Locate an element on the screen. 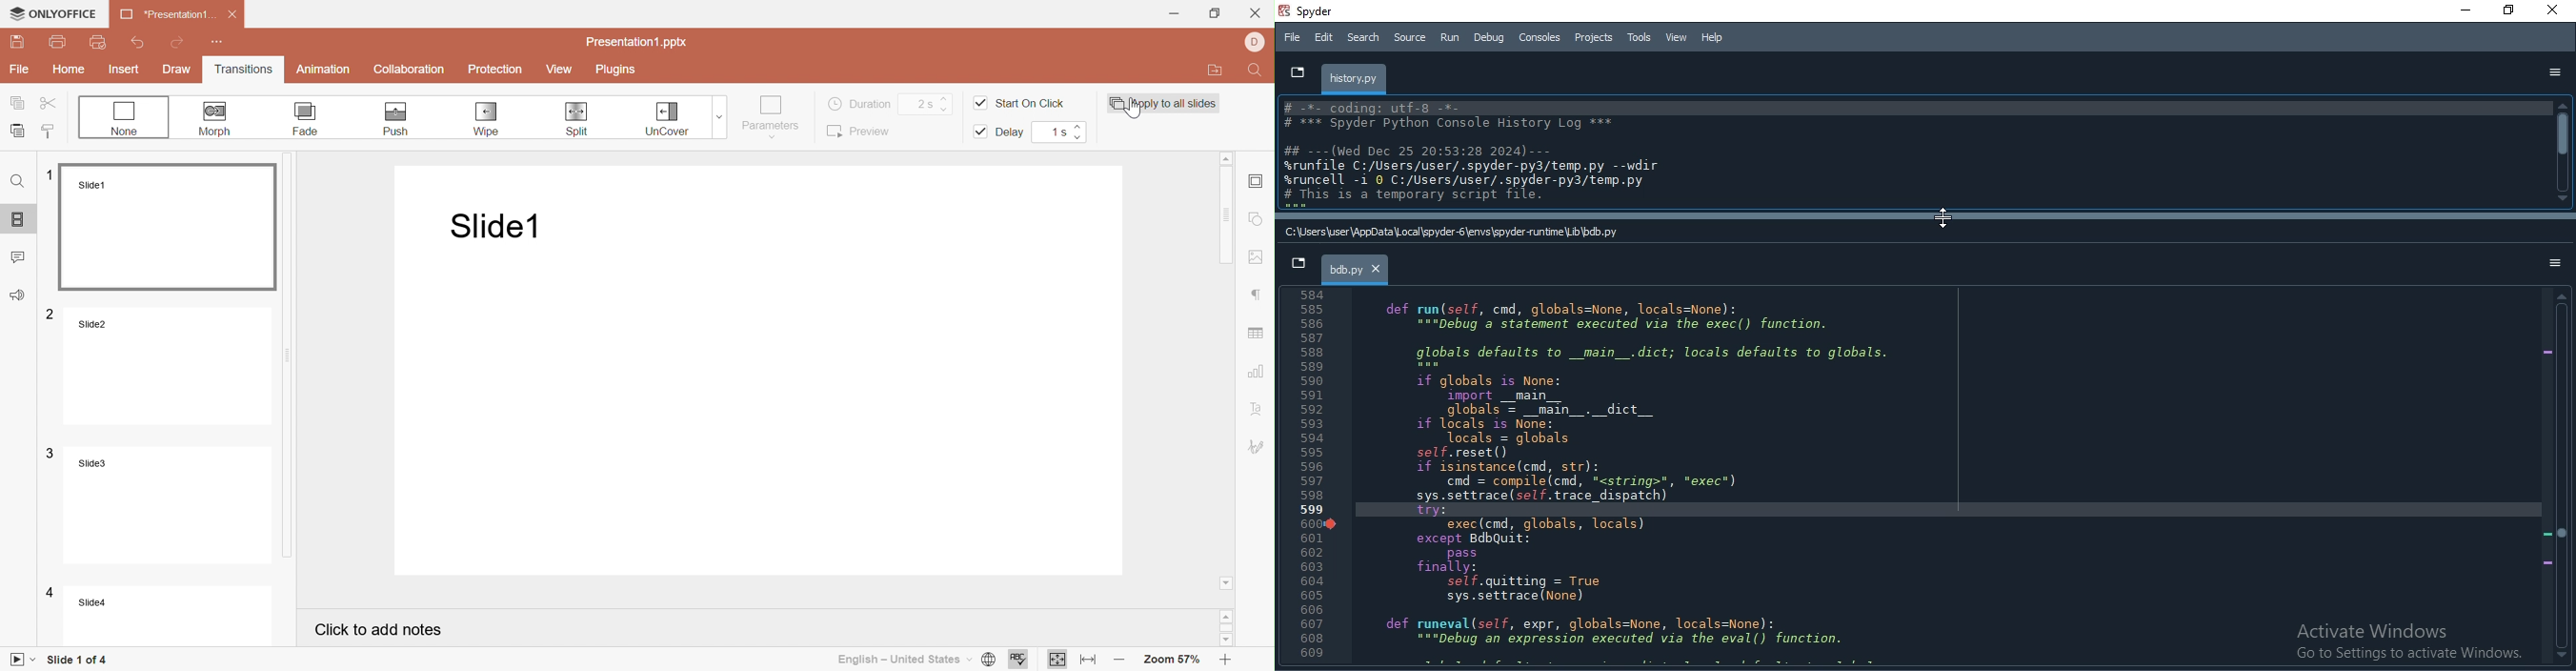  Scrollbar is located at coordinates (2564, 152).